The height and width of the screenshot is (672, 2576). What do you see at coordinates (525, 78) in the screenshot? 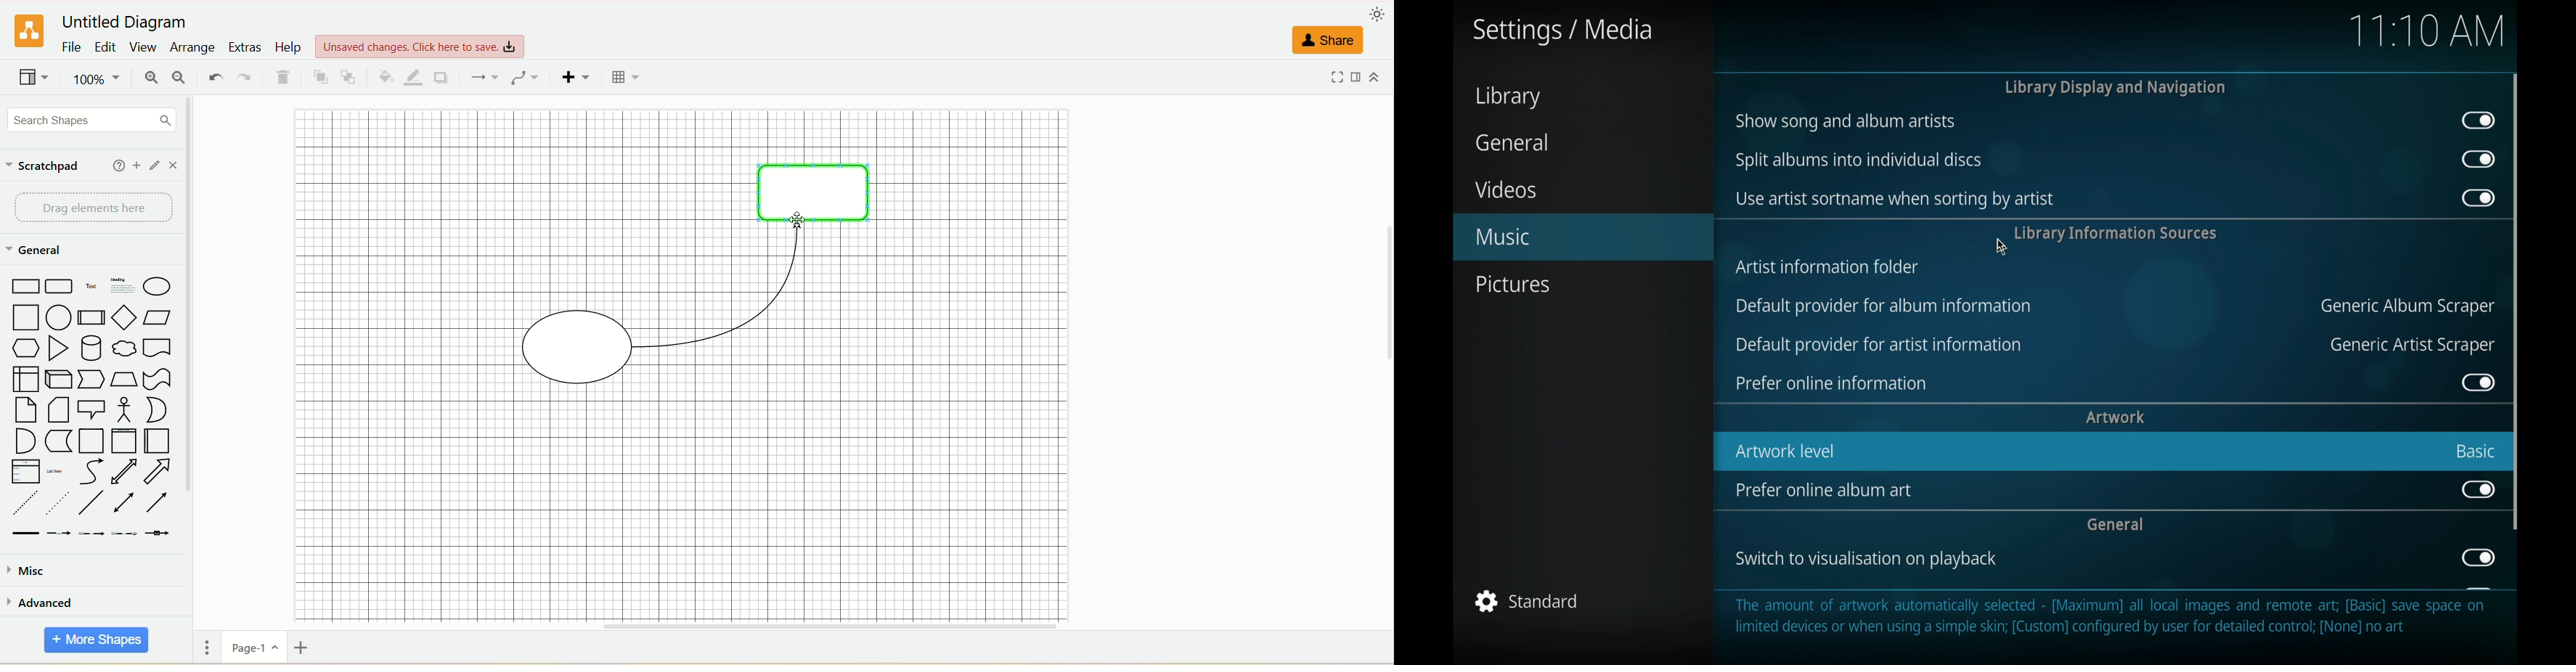
I see `waypoints` at bounding box center [525, 78].